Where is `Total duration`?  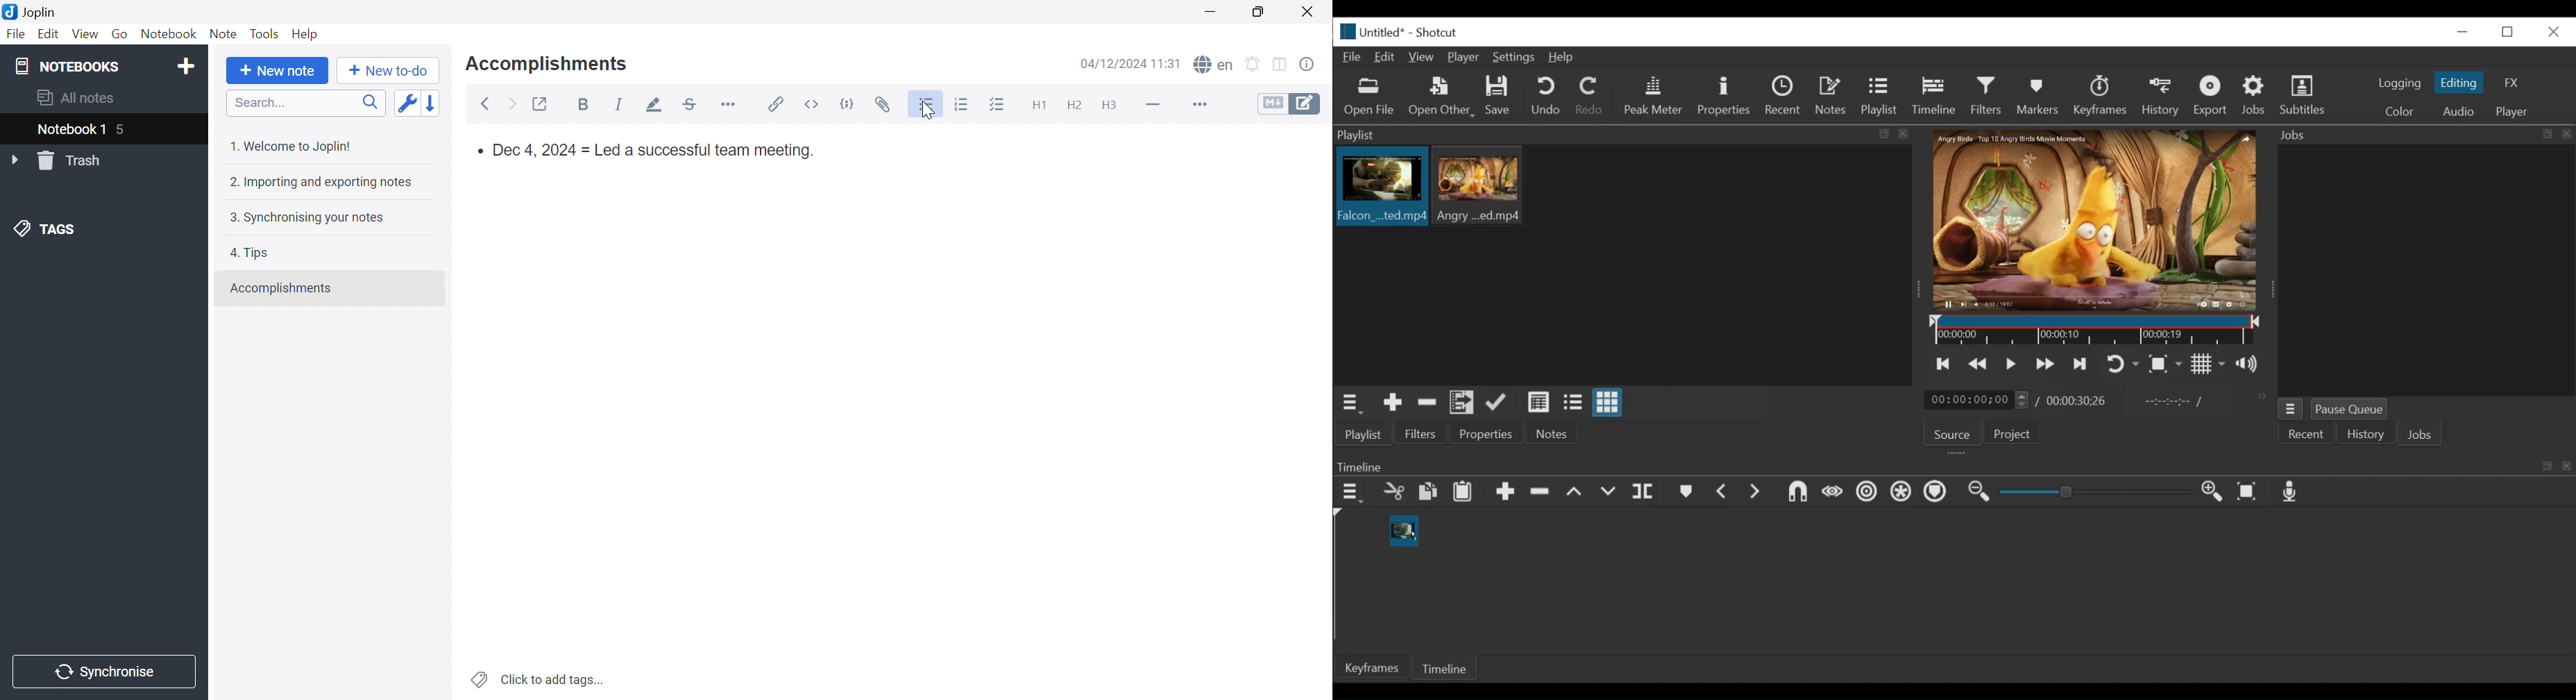 Total duration is located at coordinates (2081, 401).